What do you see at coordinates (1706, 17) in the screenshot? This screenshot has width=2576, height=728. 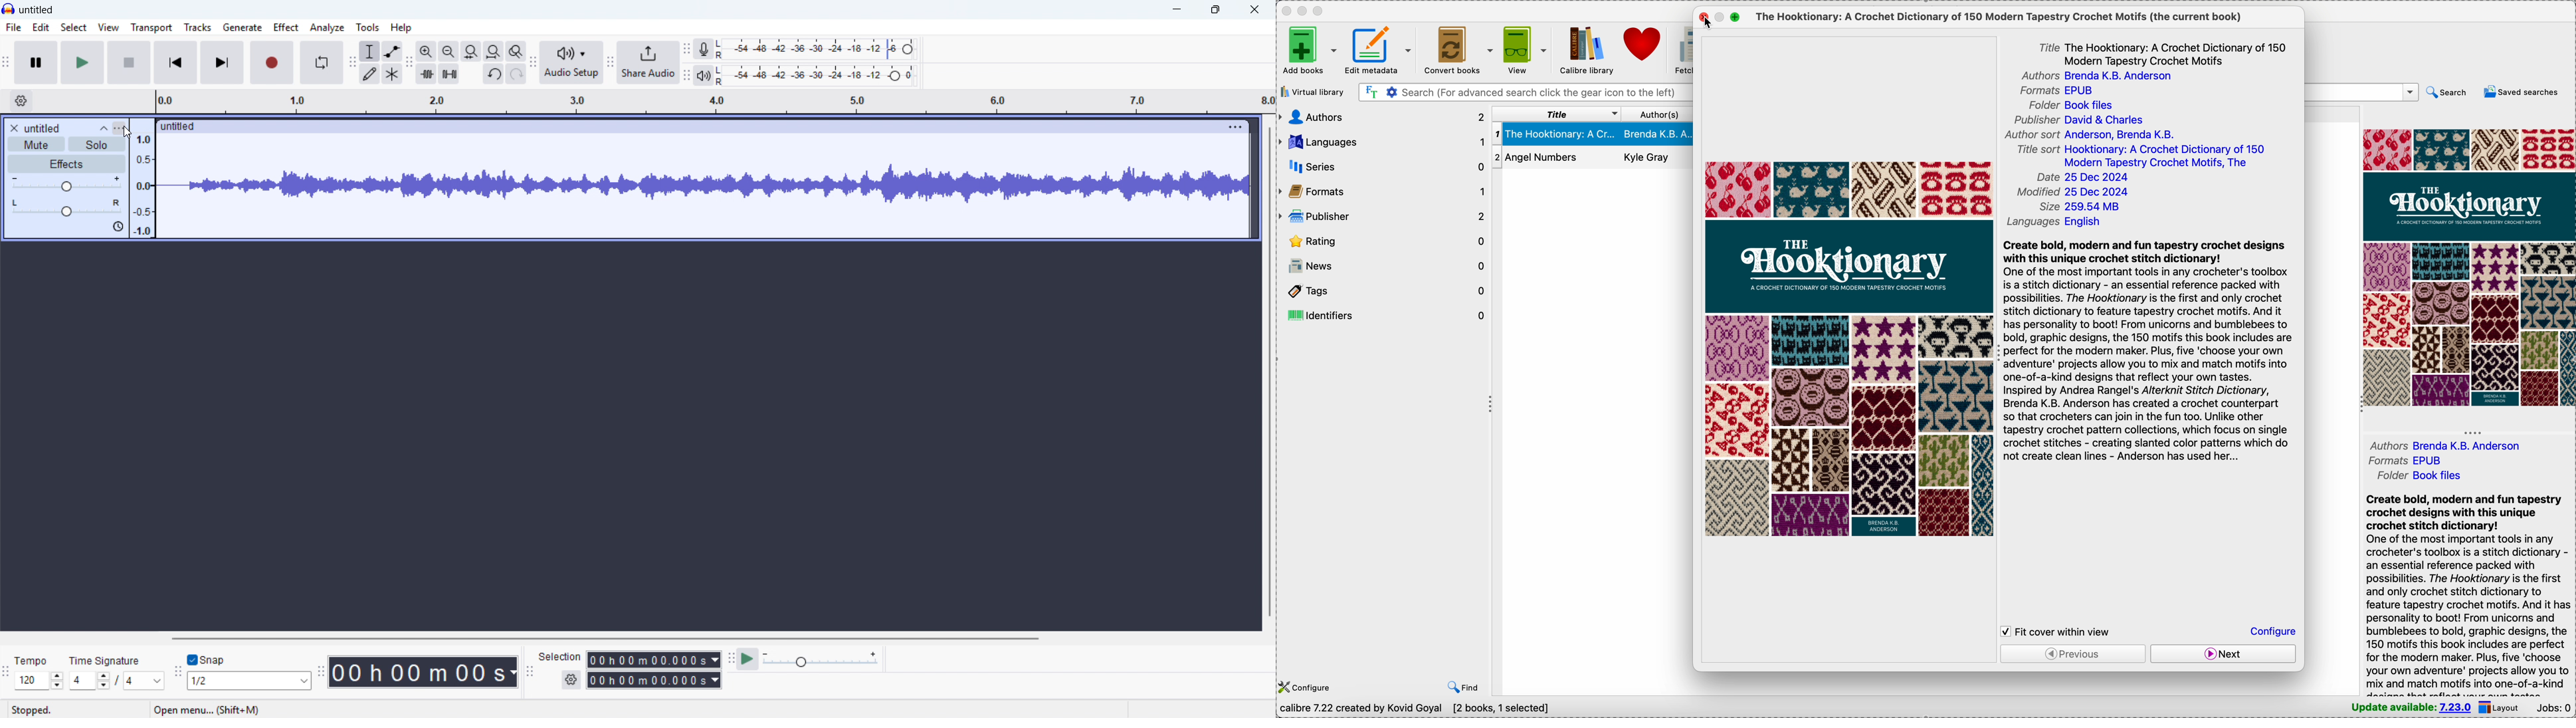 I see `click close` at bounding box center [1706, 17].